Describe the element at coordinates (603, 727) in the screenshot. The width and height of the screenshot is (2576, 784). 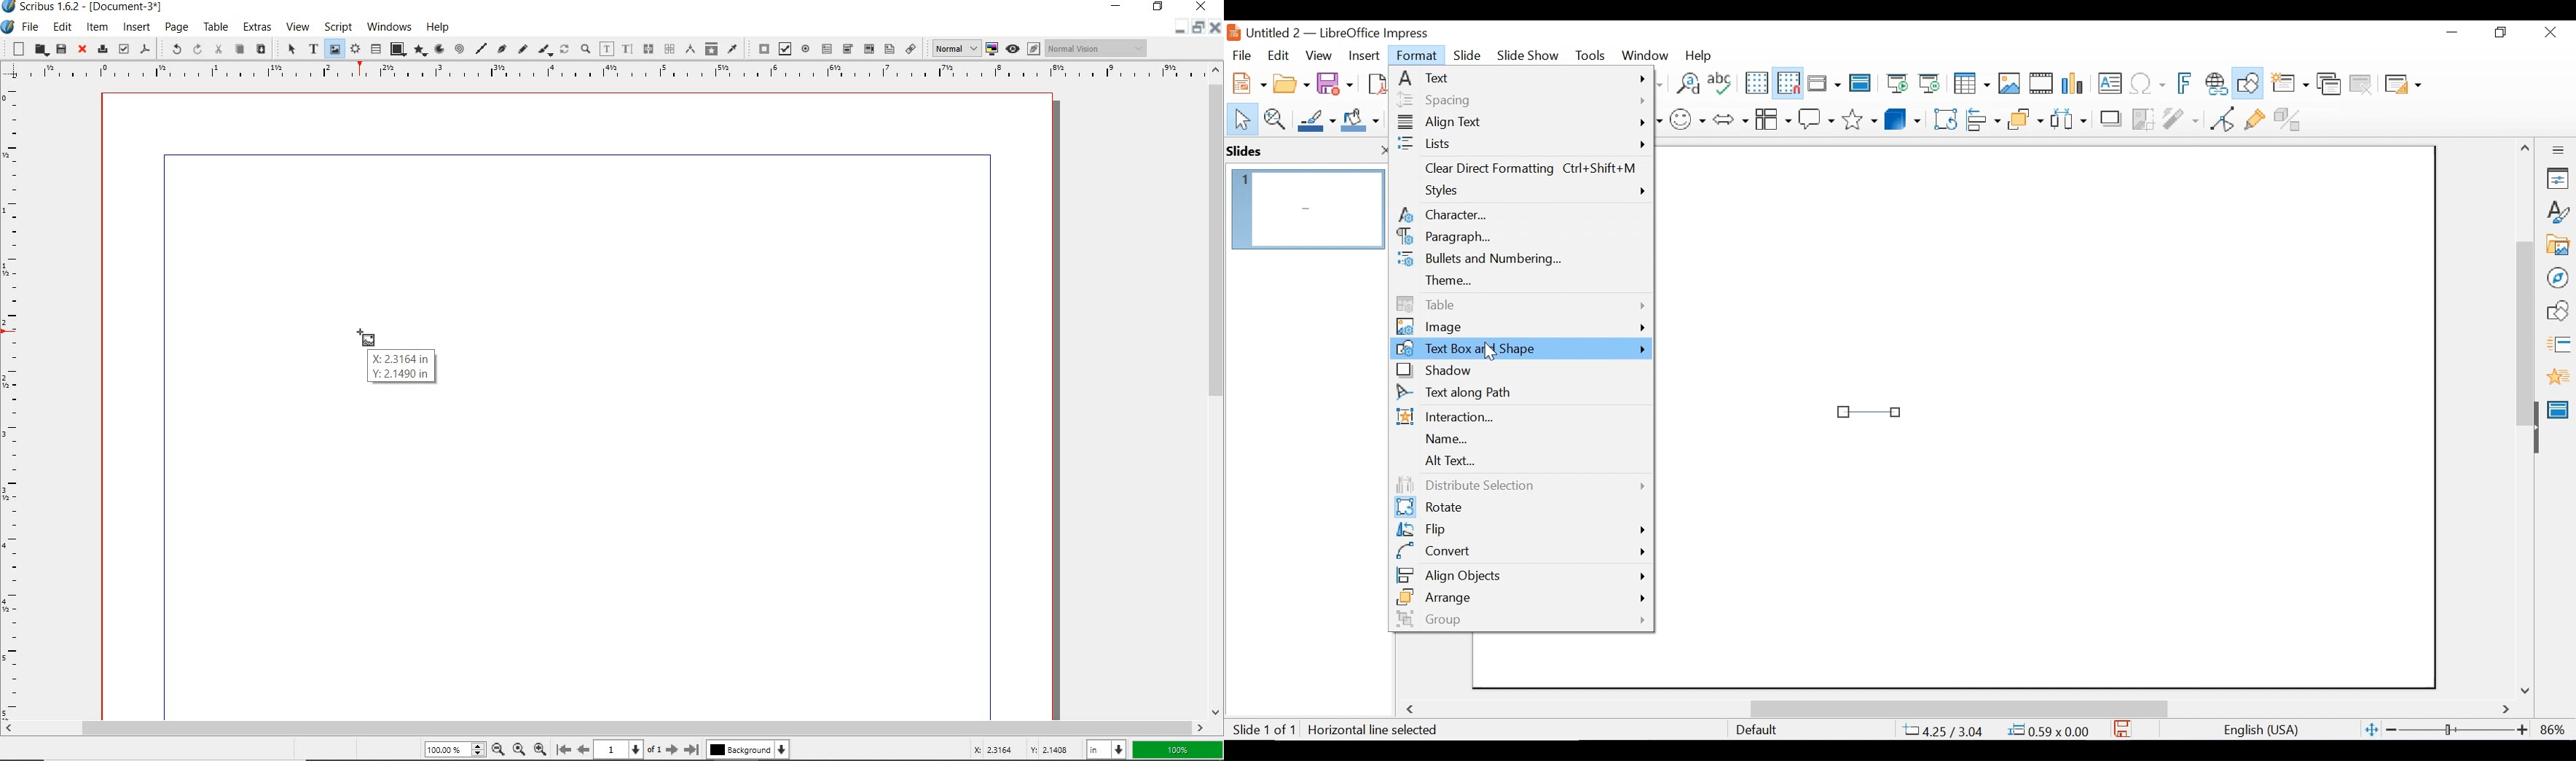
I see `SCROLLBAR` at that location.